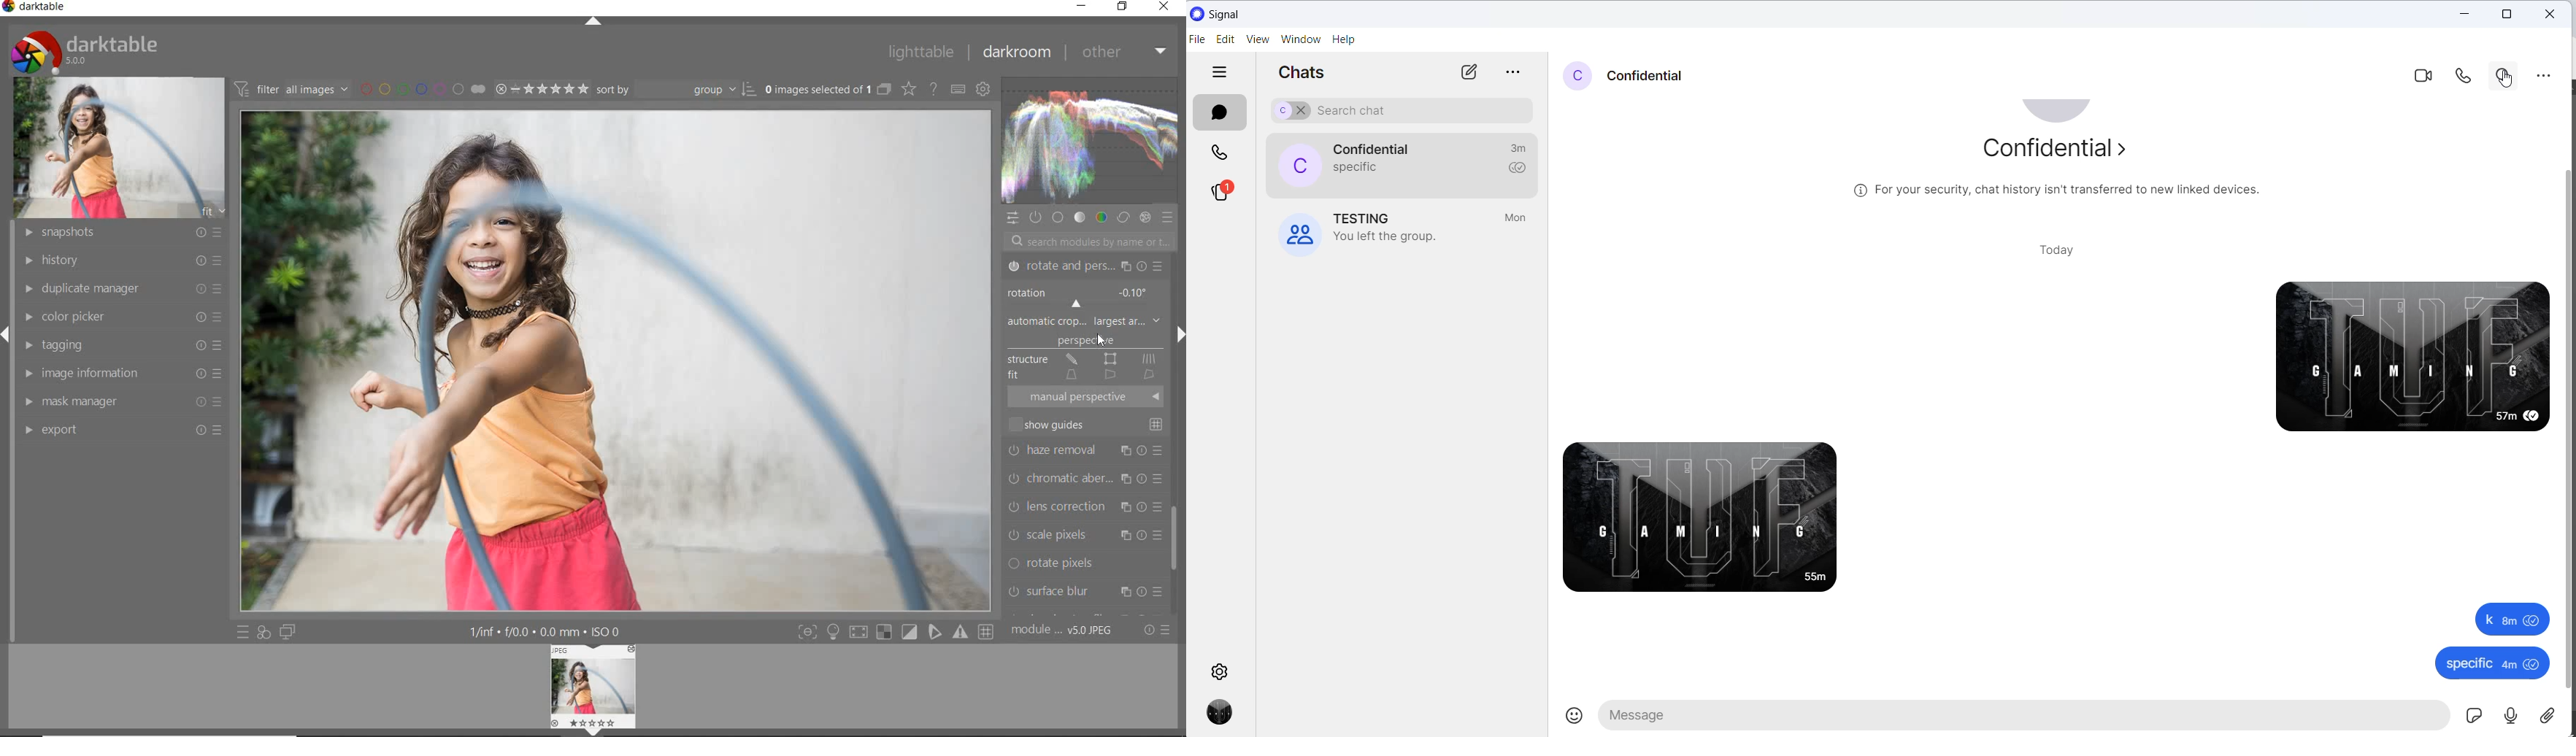  Describe the element at coordinates (1147, 219) in the screenshot. I see `effect` at that location.